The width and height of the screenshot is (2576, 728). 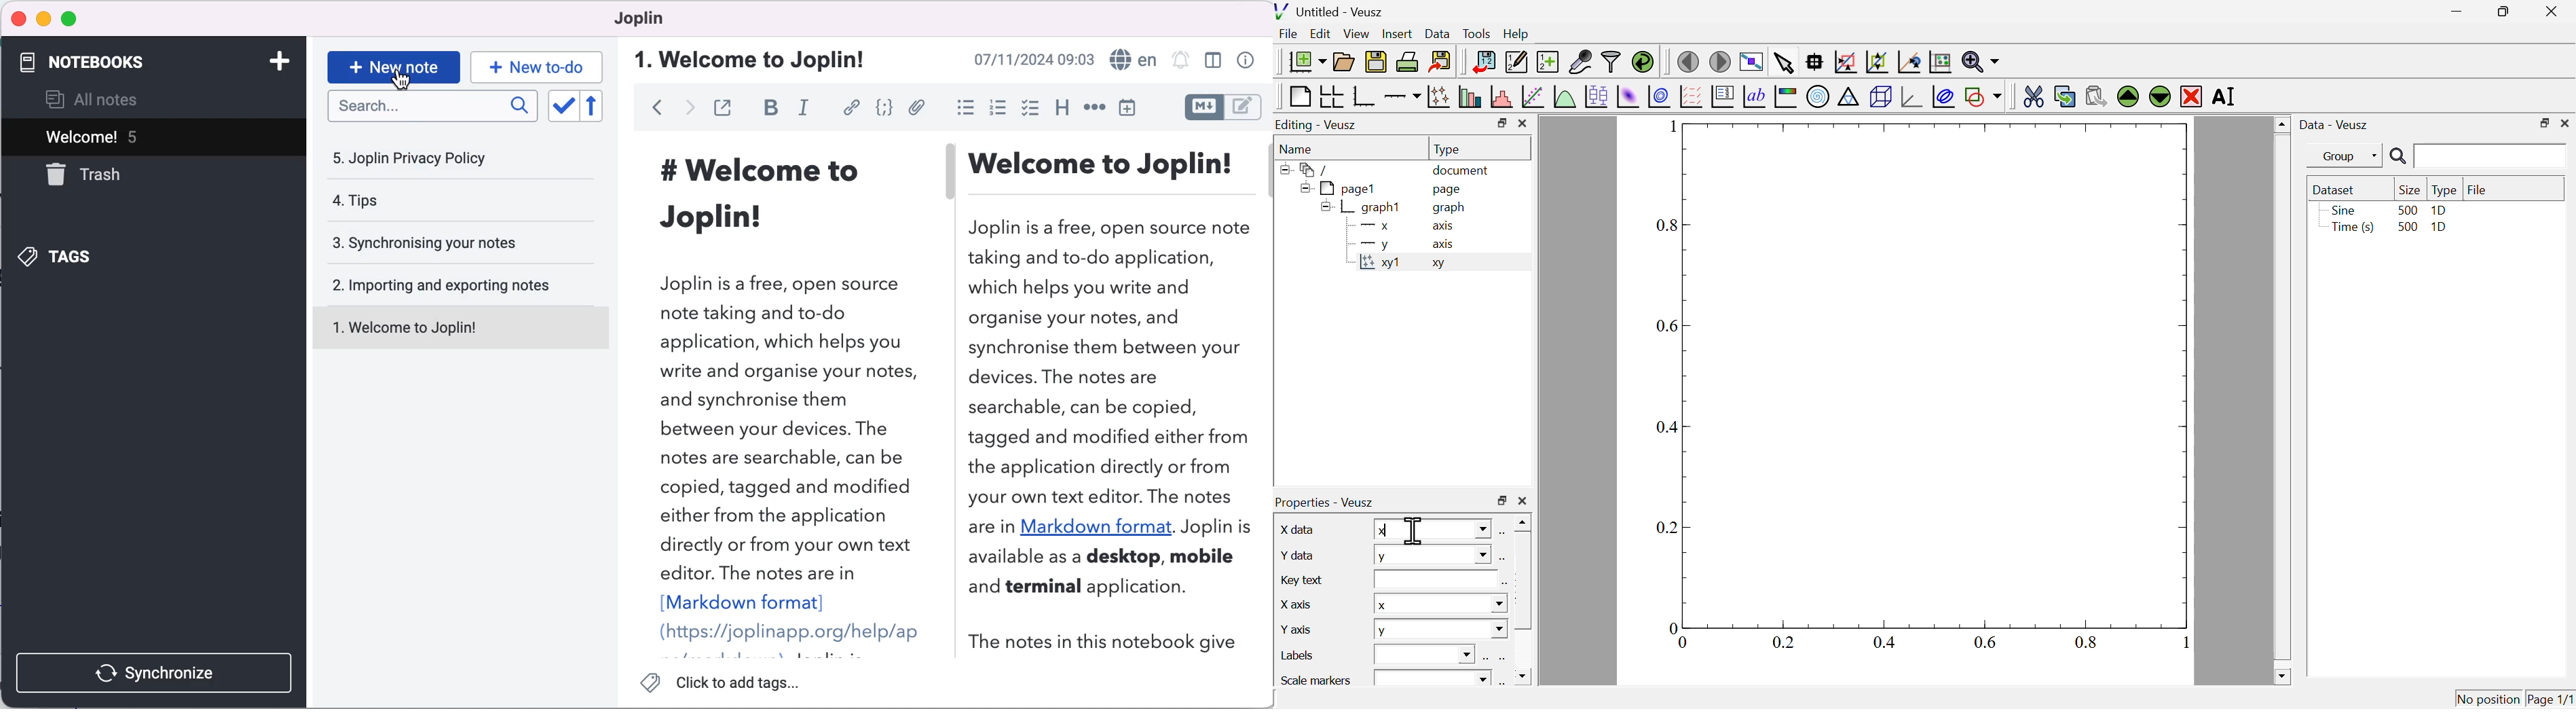 I want to click on language, so click(x=1132, y=60).